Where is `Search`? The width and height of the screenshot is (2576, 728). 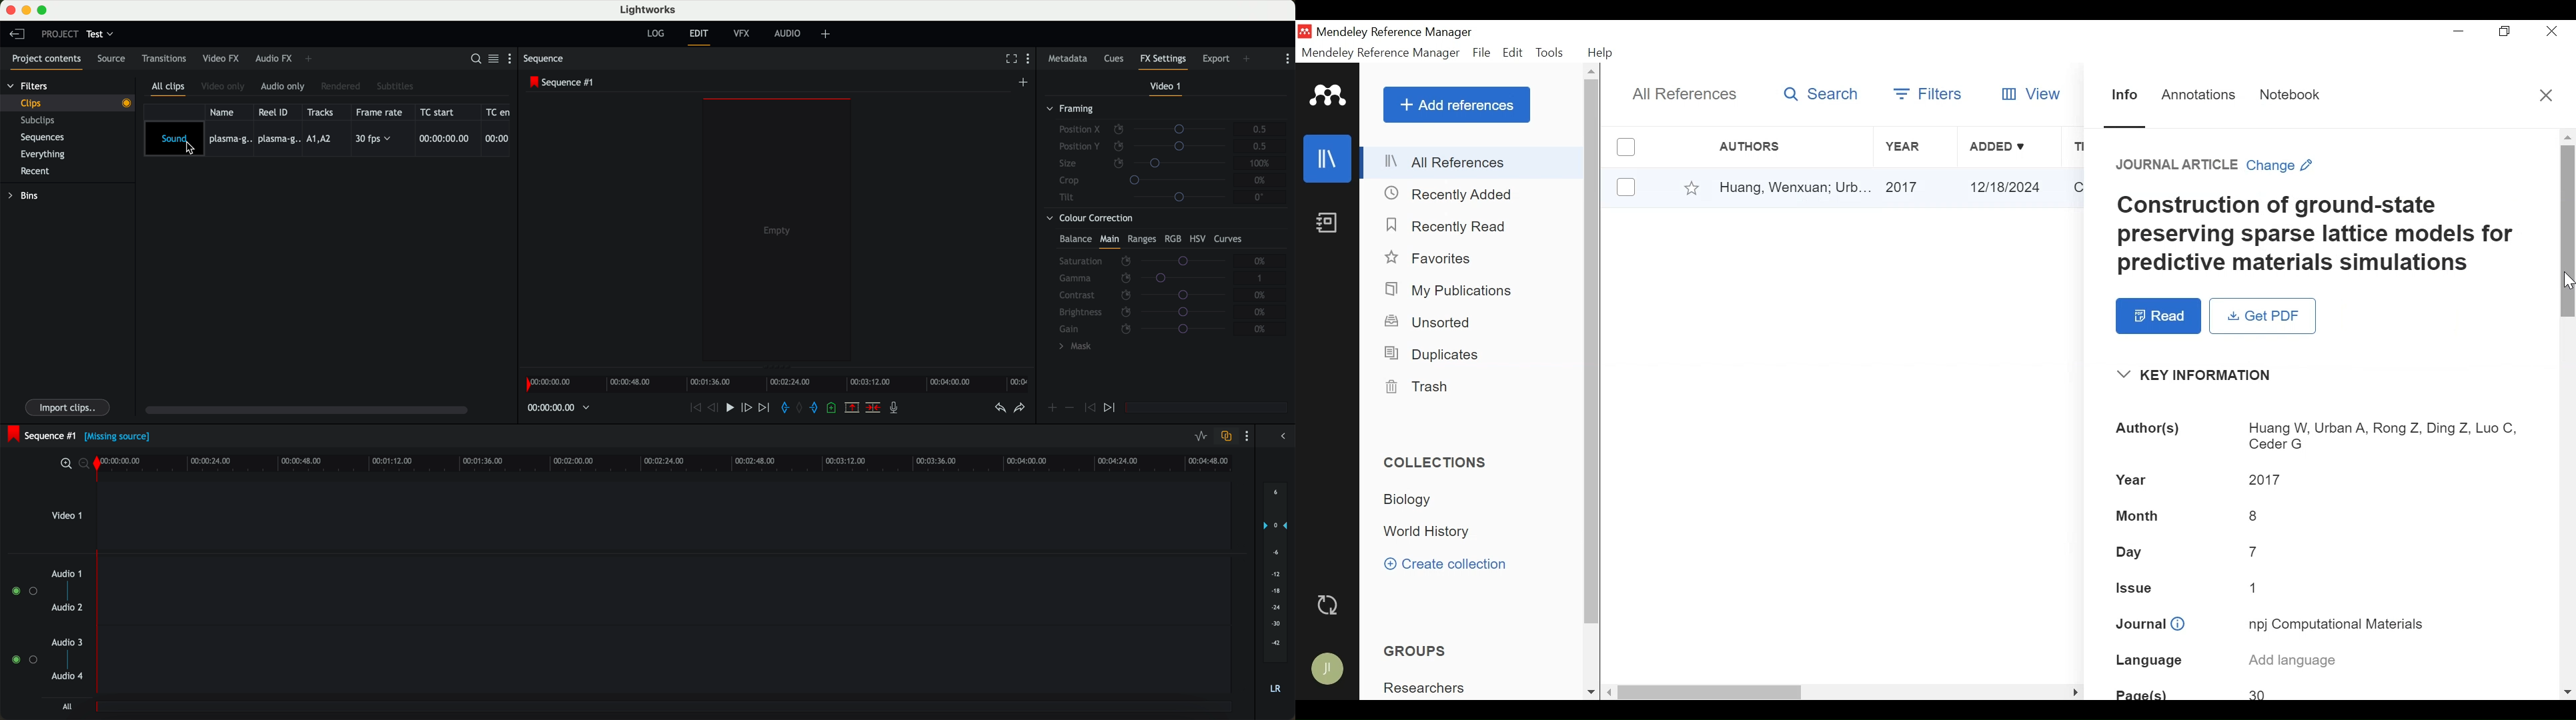 Search is located at coordinates (1822, 95).